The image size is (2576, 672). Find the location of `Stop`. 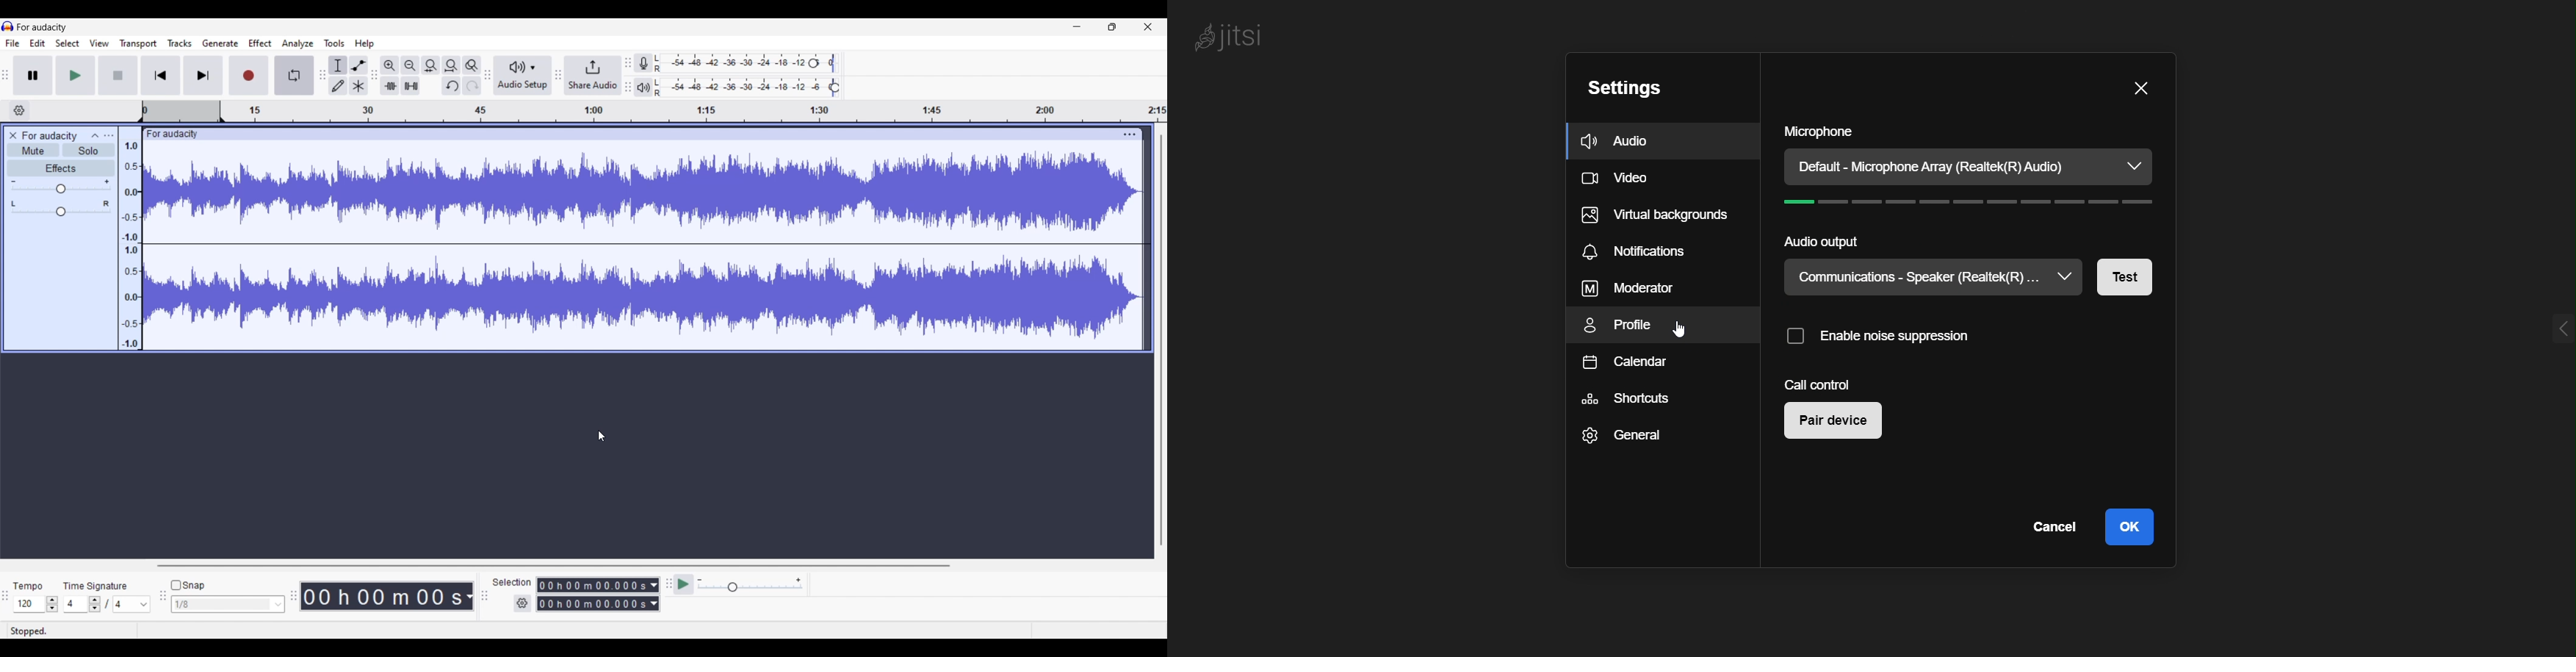

Stop is located at coordinates (119, 75).